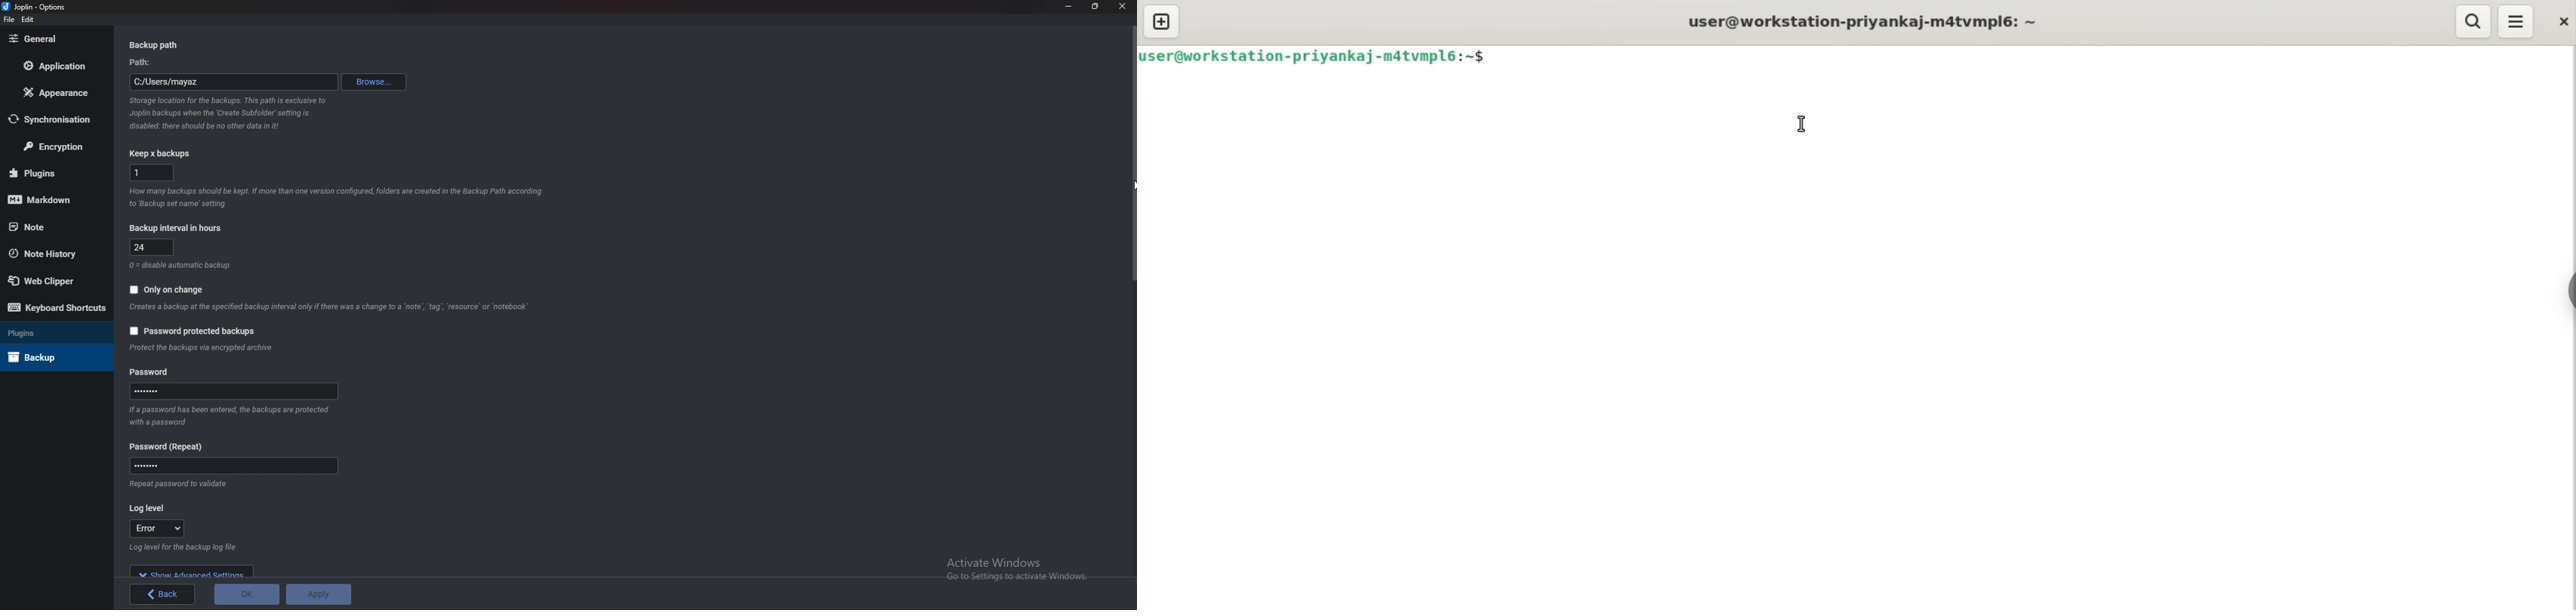  I want to click on Only on change, so click(166, 290).